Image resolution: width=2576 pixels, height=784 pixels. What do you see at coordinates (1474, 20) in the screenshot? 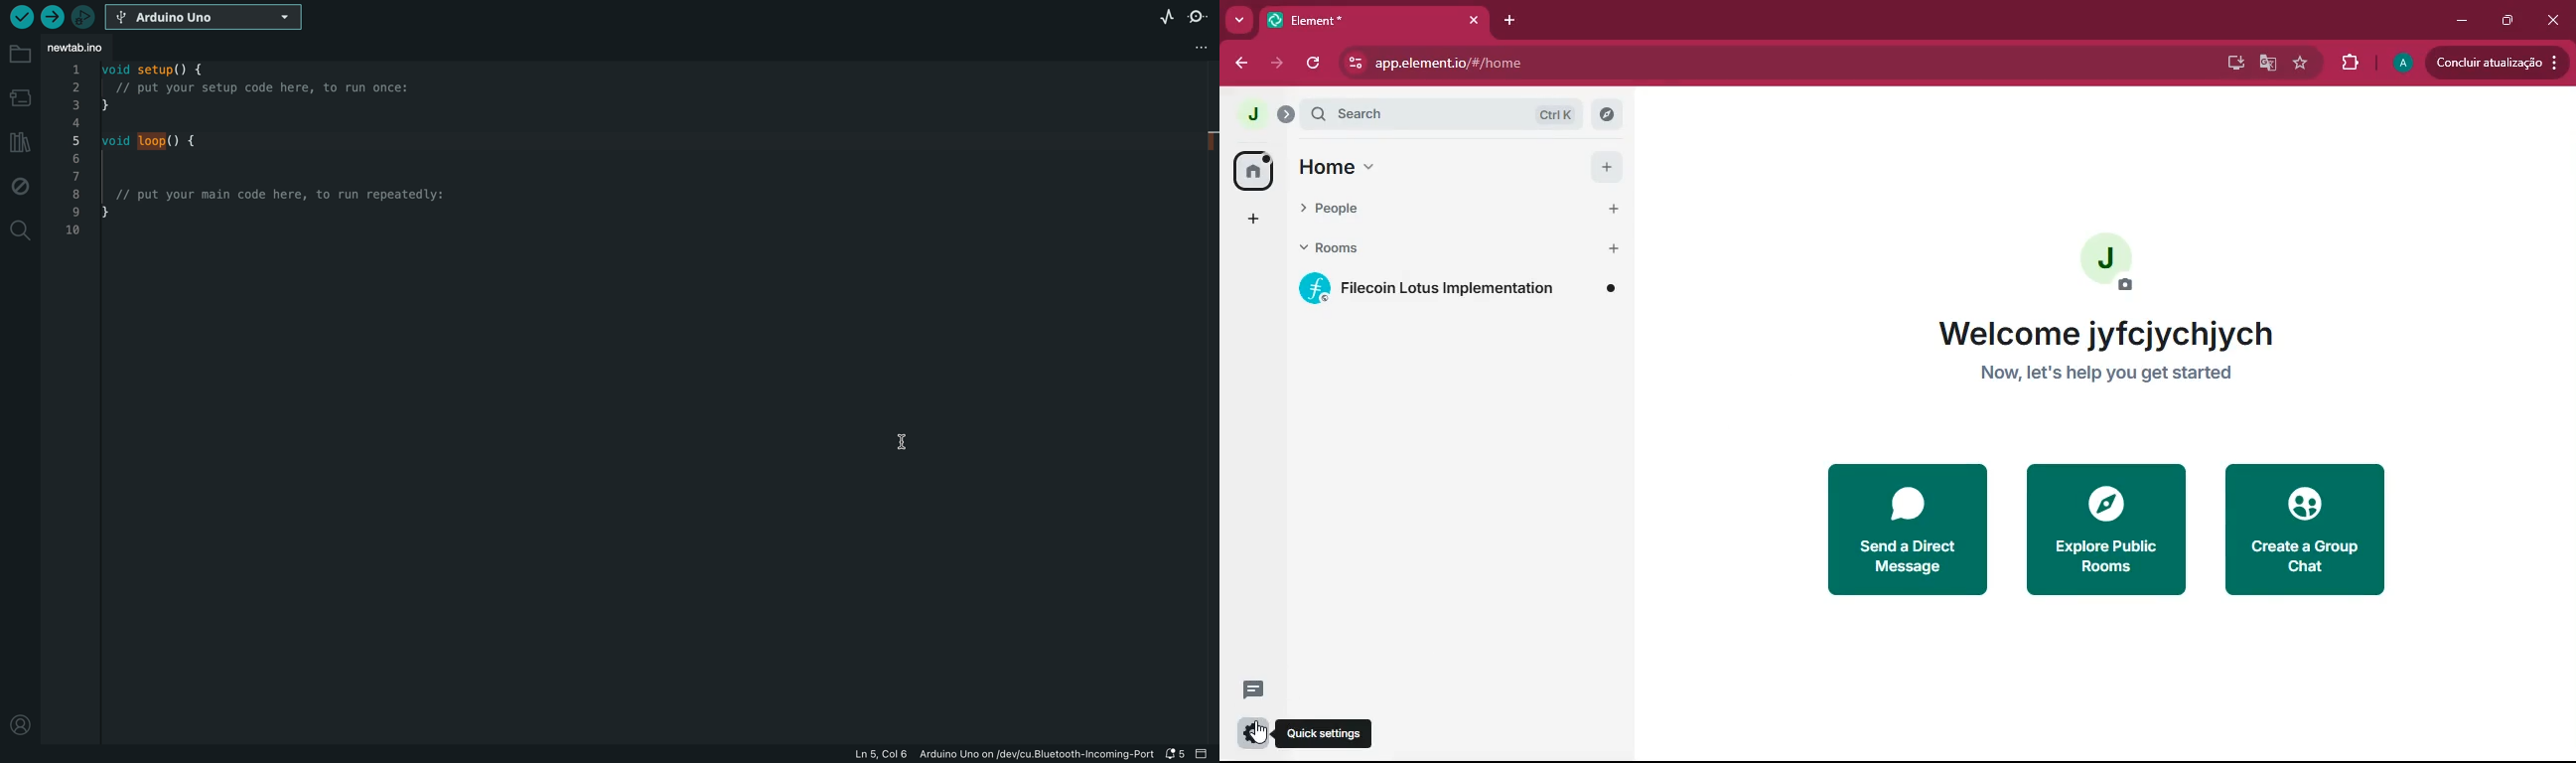
I see `Close` at bounding box center [1474, 20].